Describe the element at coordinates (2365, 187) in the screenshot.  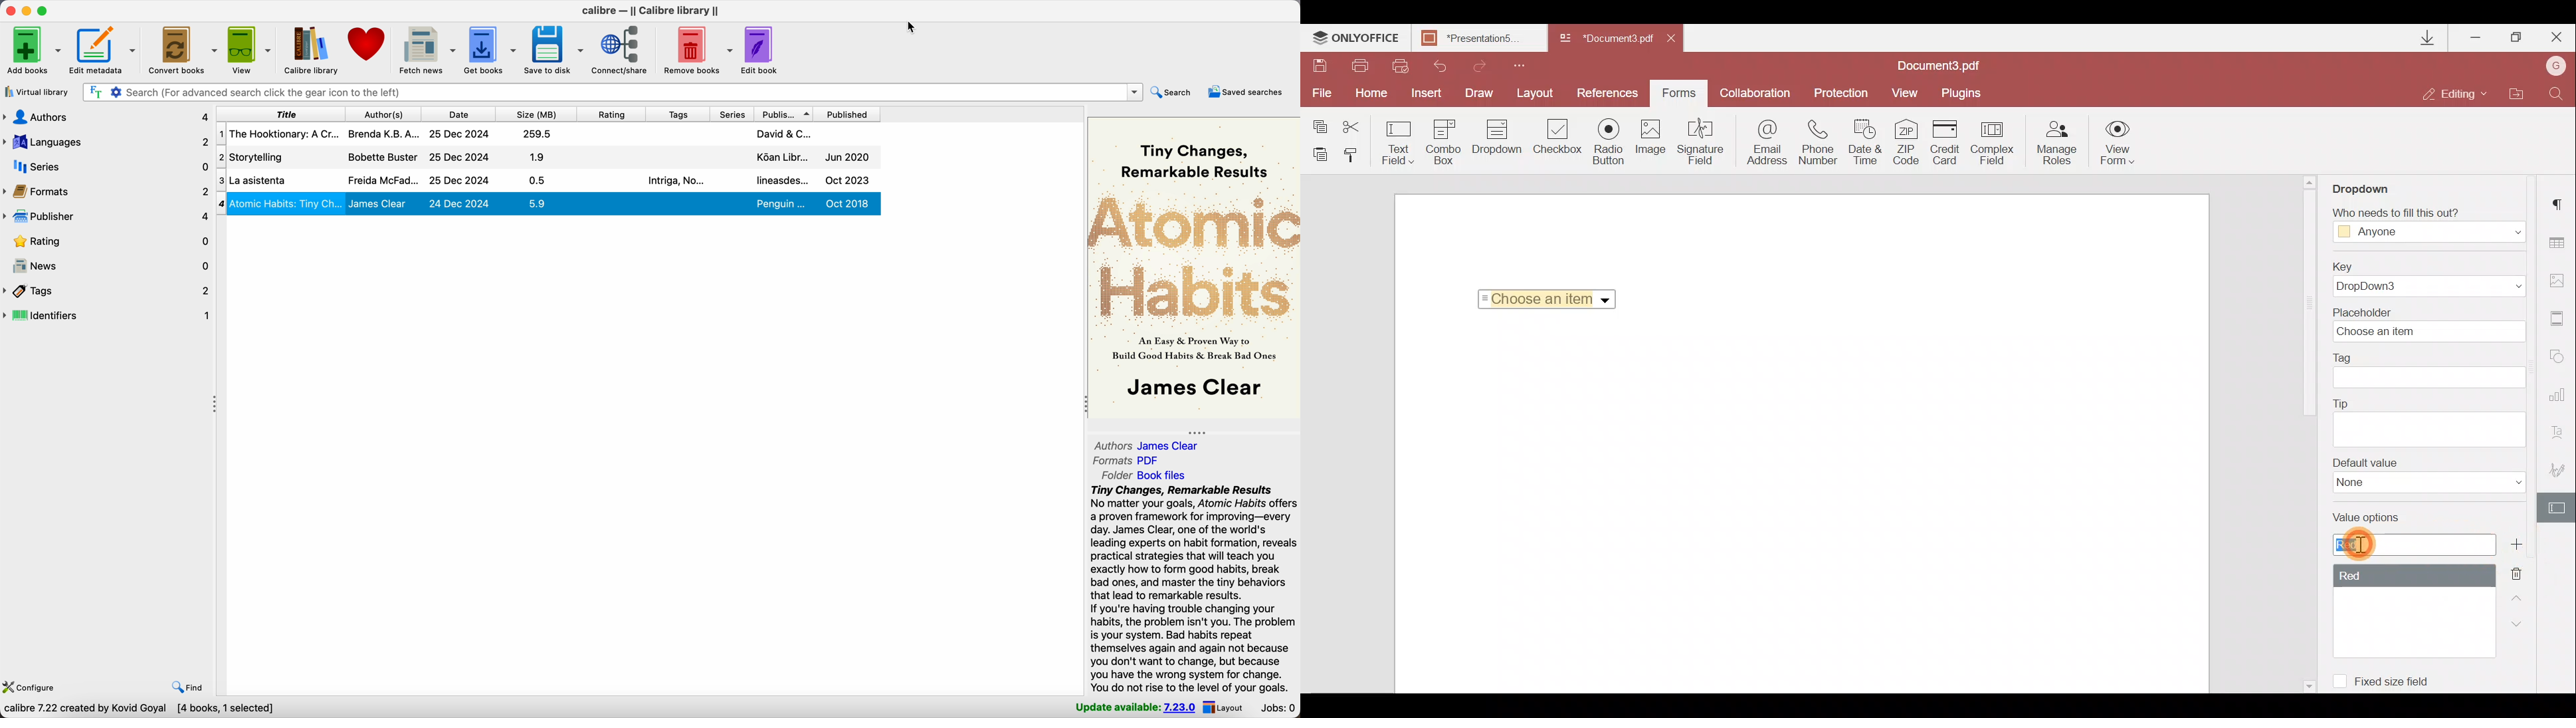
I see `Dropdown` at that location.